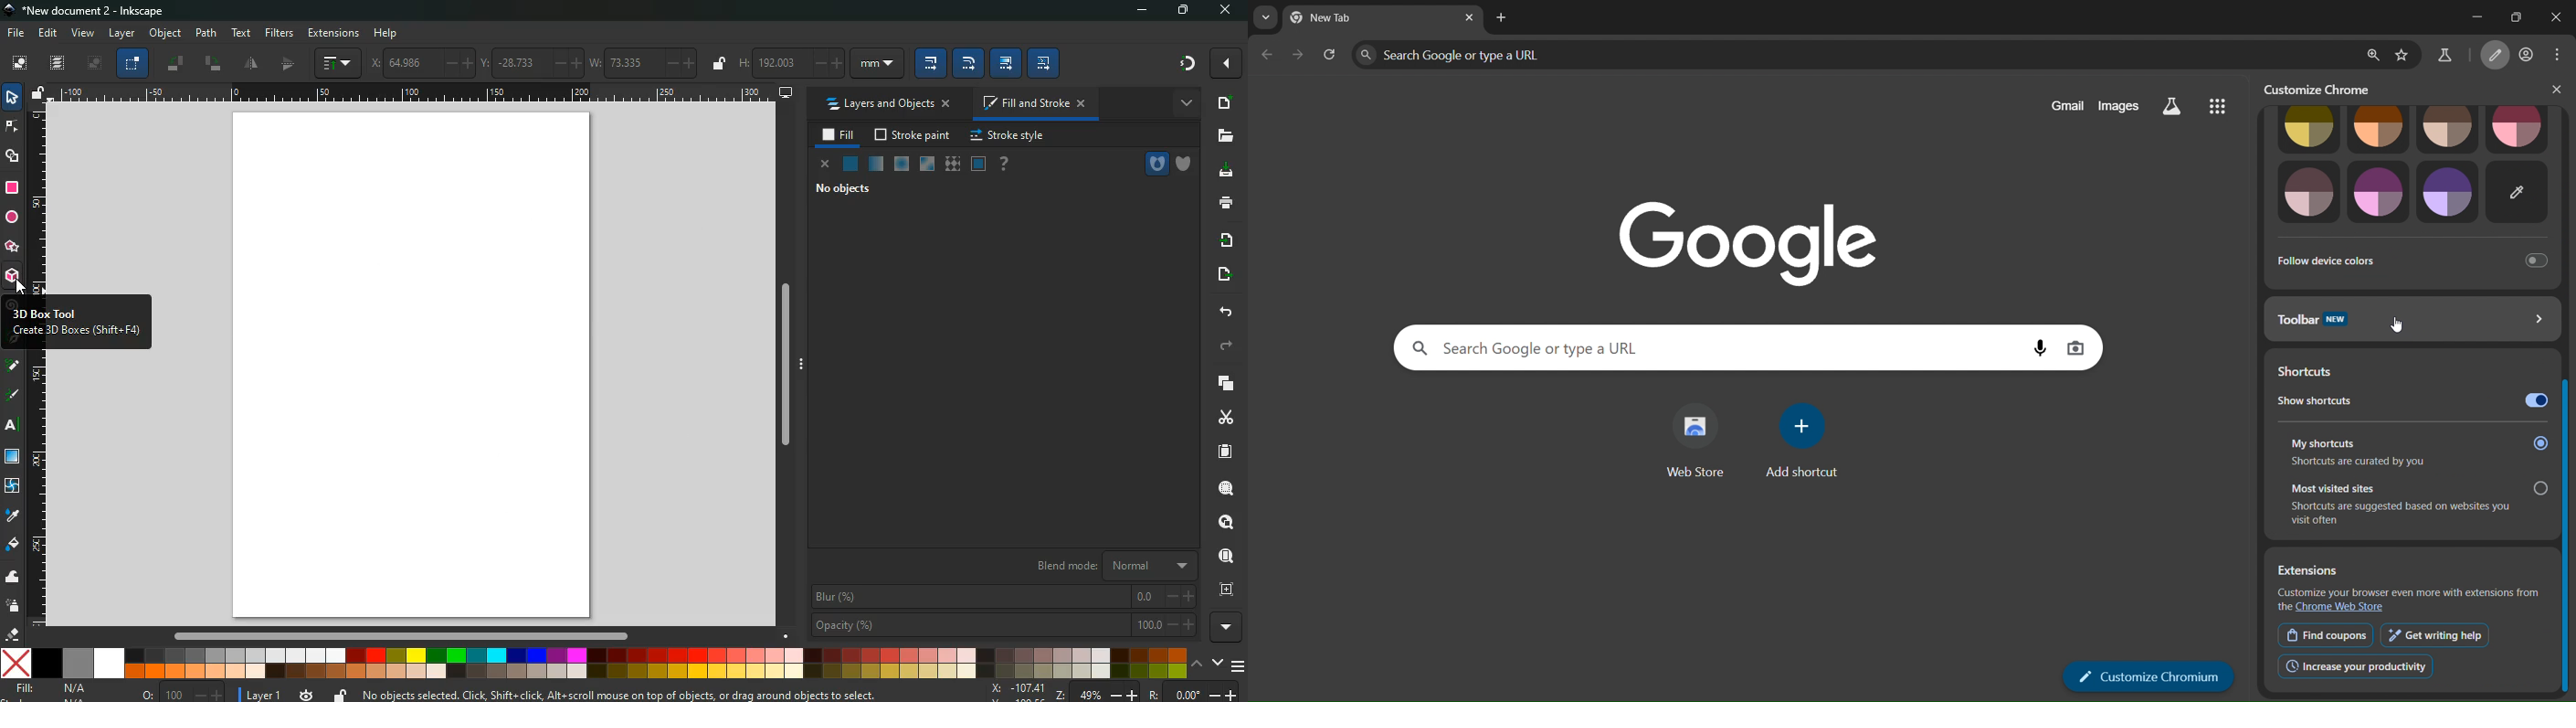 This screenshot has width=2576, height=728. Describe the element at coordinates (952, 166) in the screenshot. I see `texture` at that location.